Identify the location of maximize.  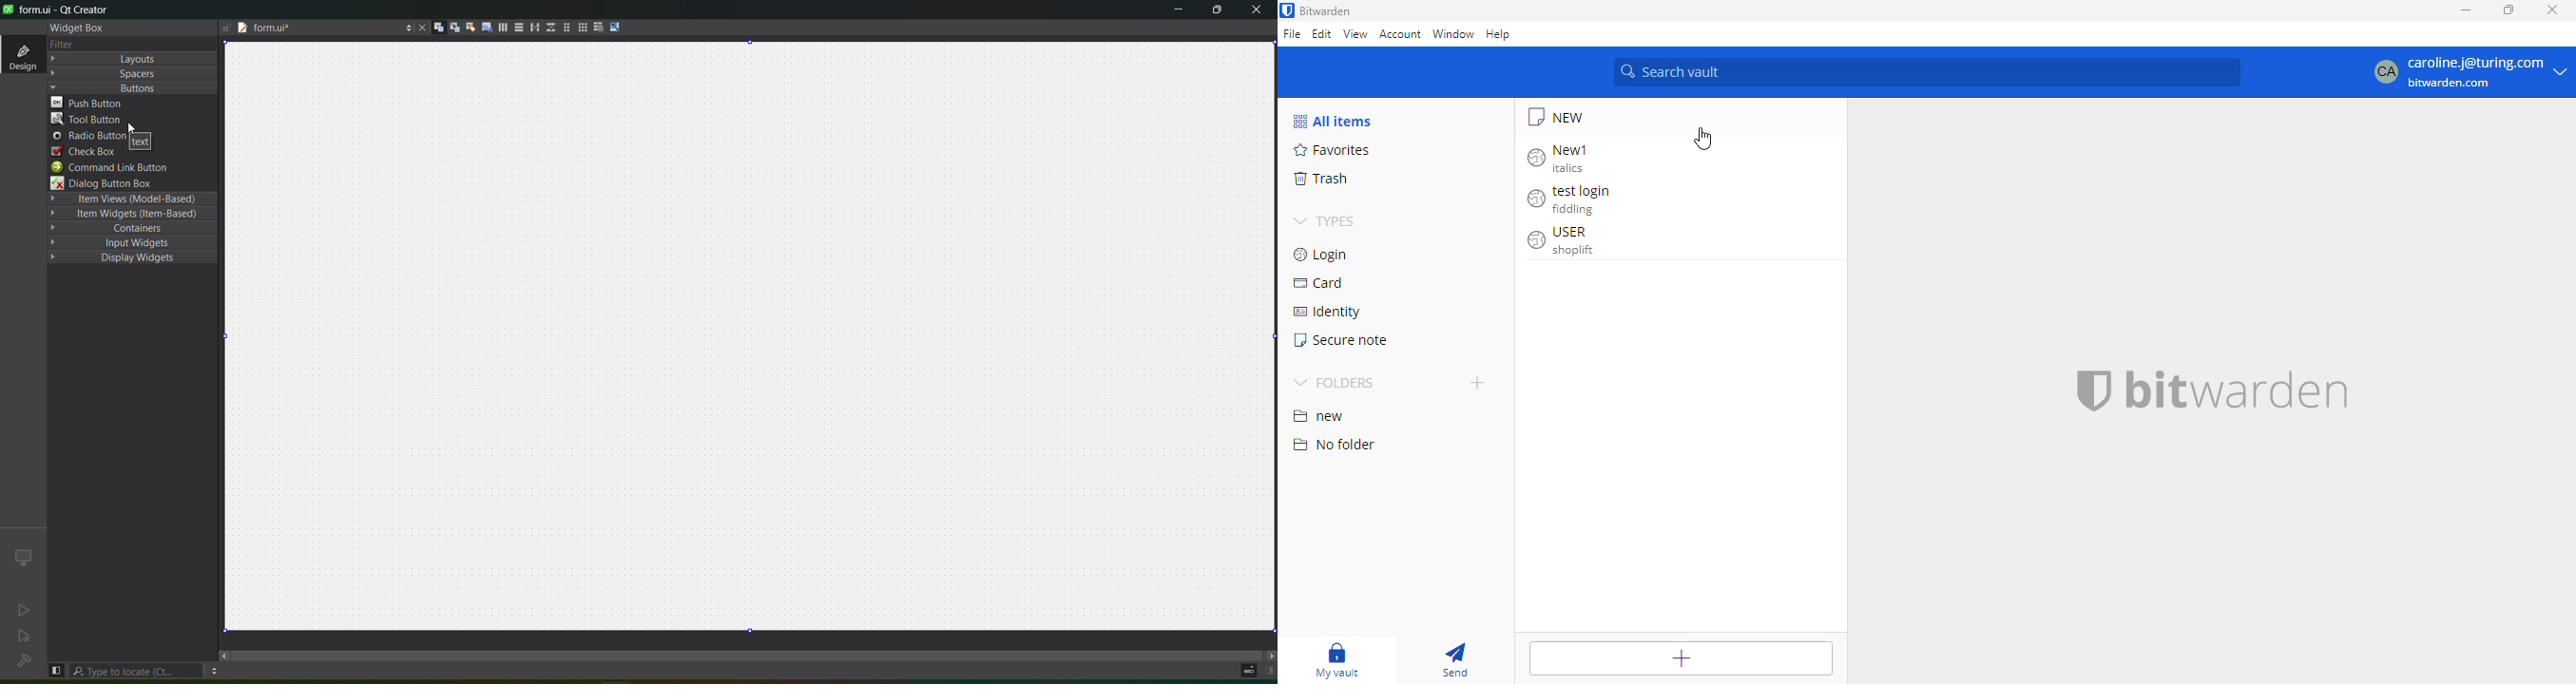
(1216, 11).